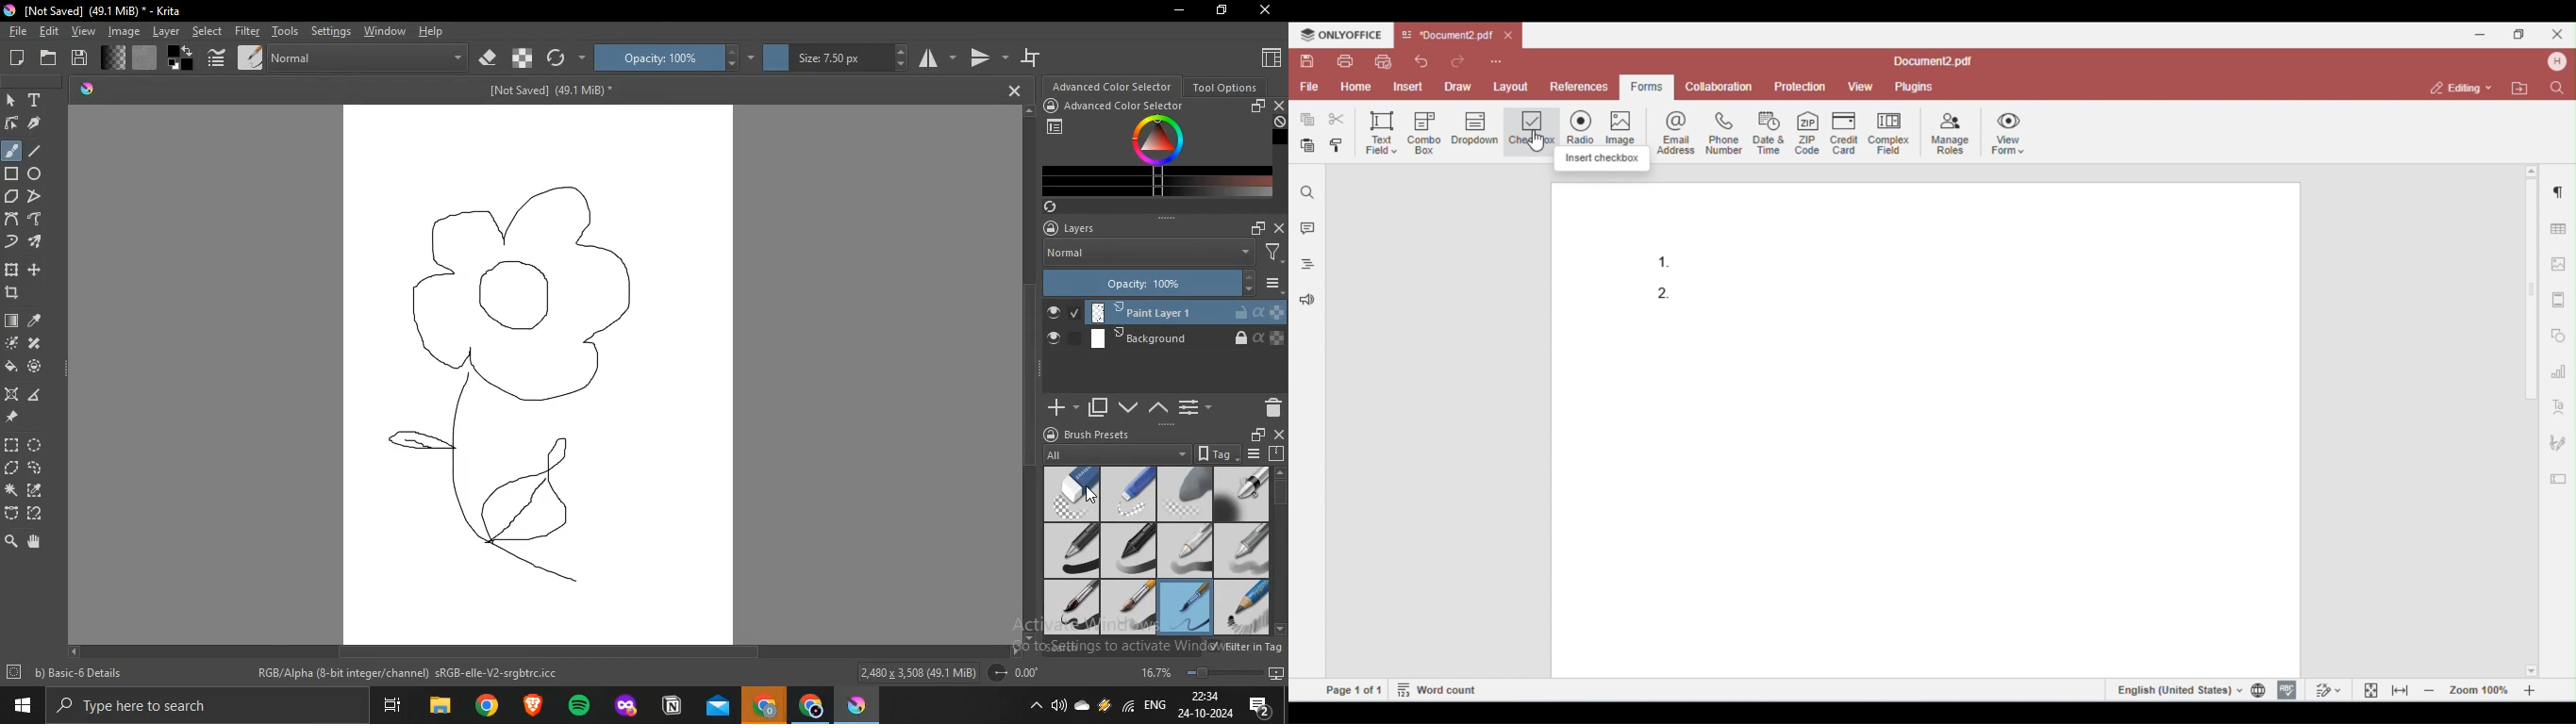 The height and width of the screenshot is (728, 2576). What do you see at coordinates (51, 58) in the screenshot?
I see `open an existing document` at bounding box center [51, 58].